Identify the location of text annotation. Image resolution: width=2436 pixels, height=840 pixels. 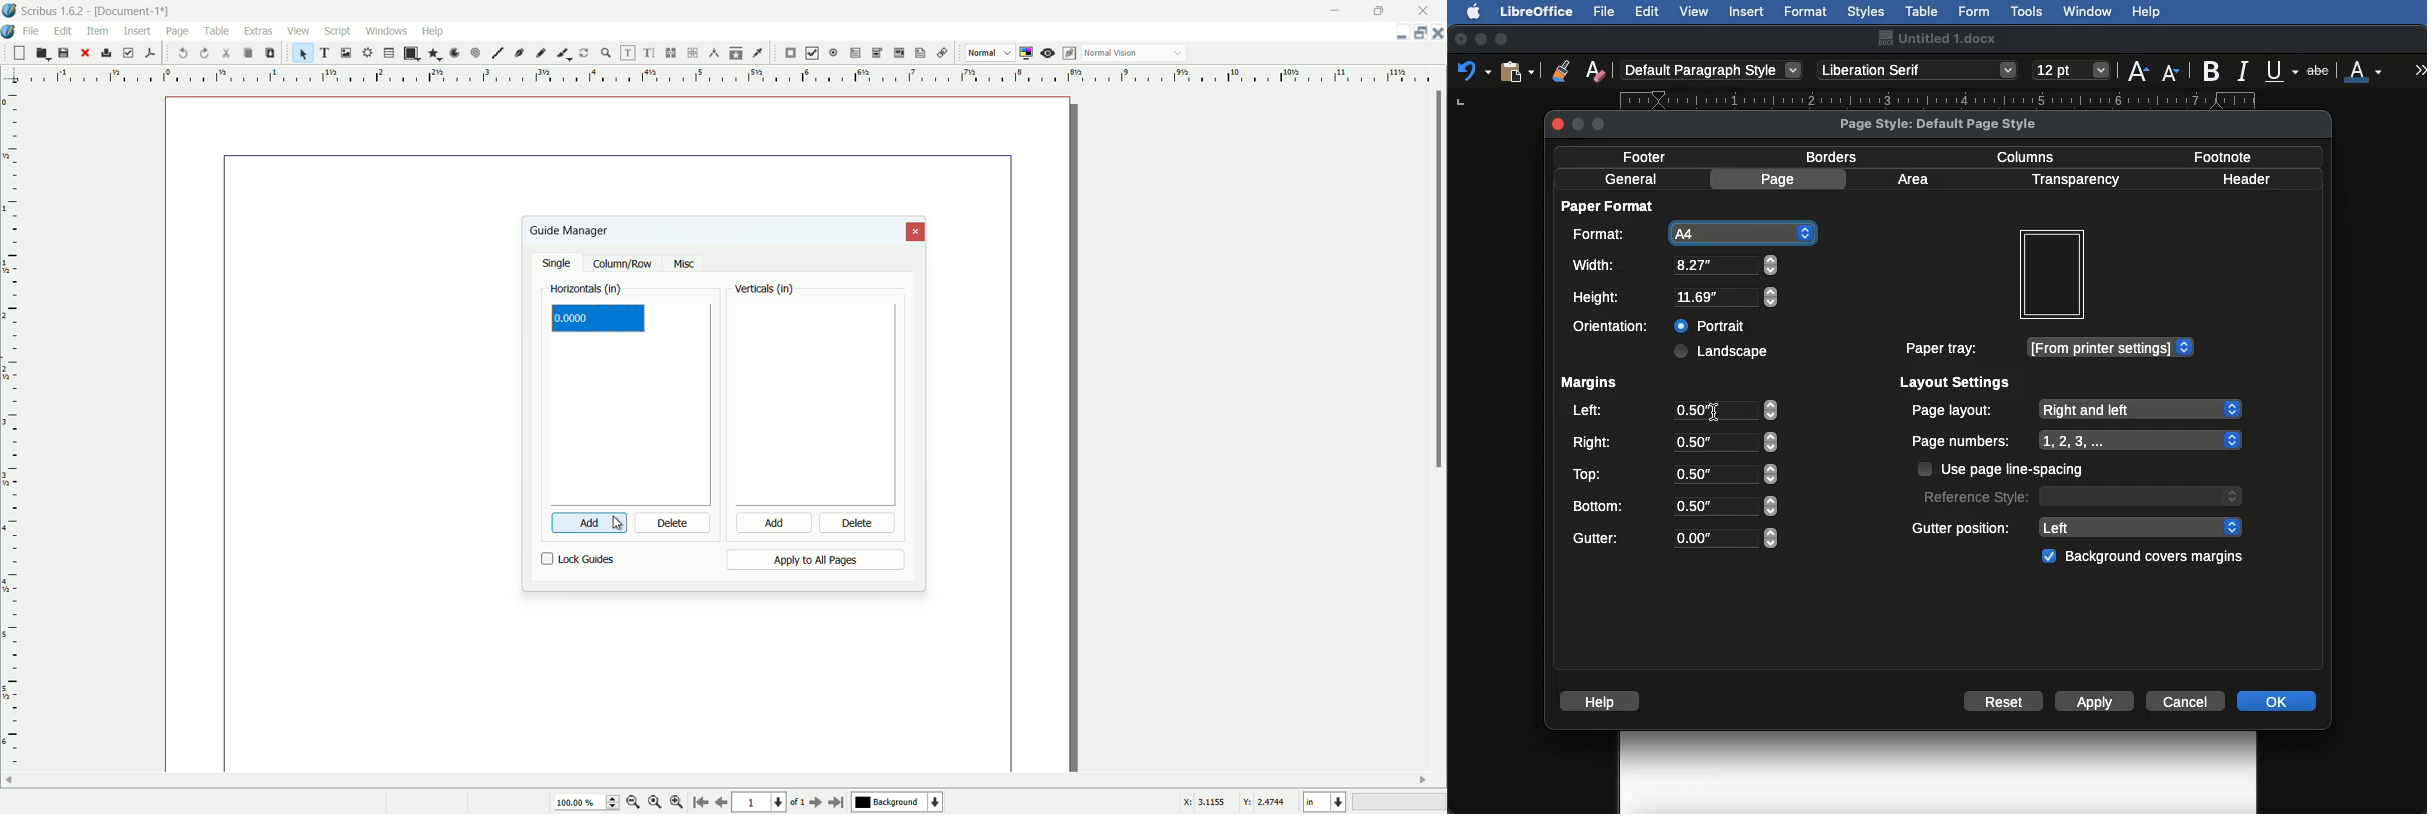
(918, 54).